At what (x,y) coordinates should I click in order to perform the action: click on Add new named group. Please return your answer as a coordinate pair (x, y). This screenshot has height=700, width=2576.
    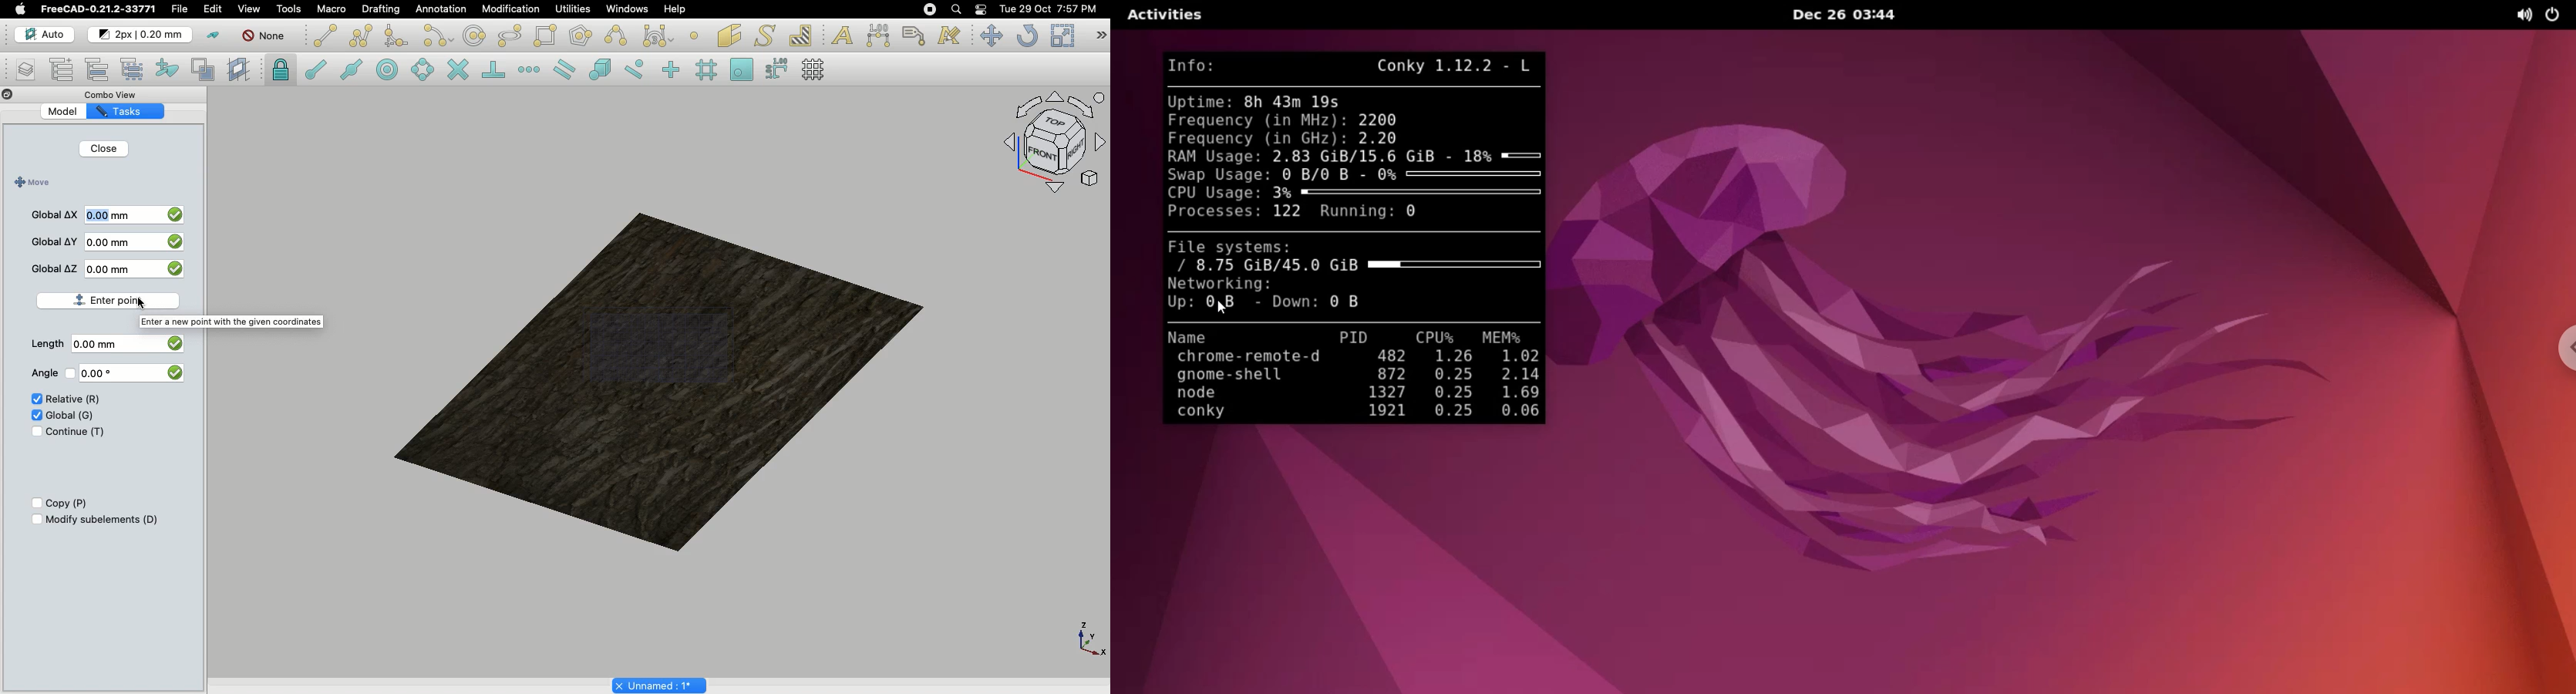
    Looking at the image, I should click on (65, 71).